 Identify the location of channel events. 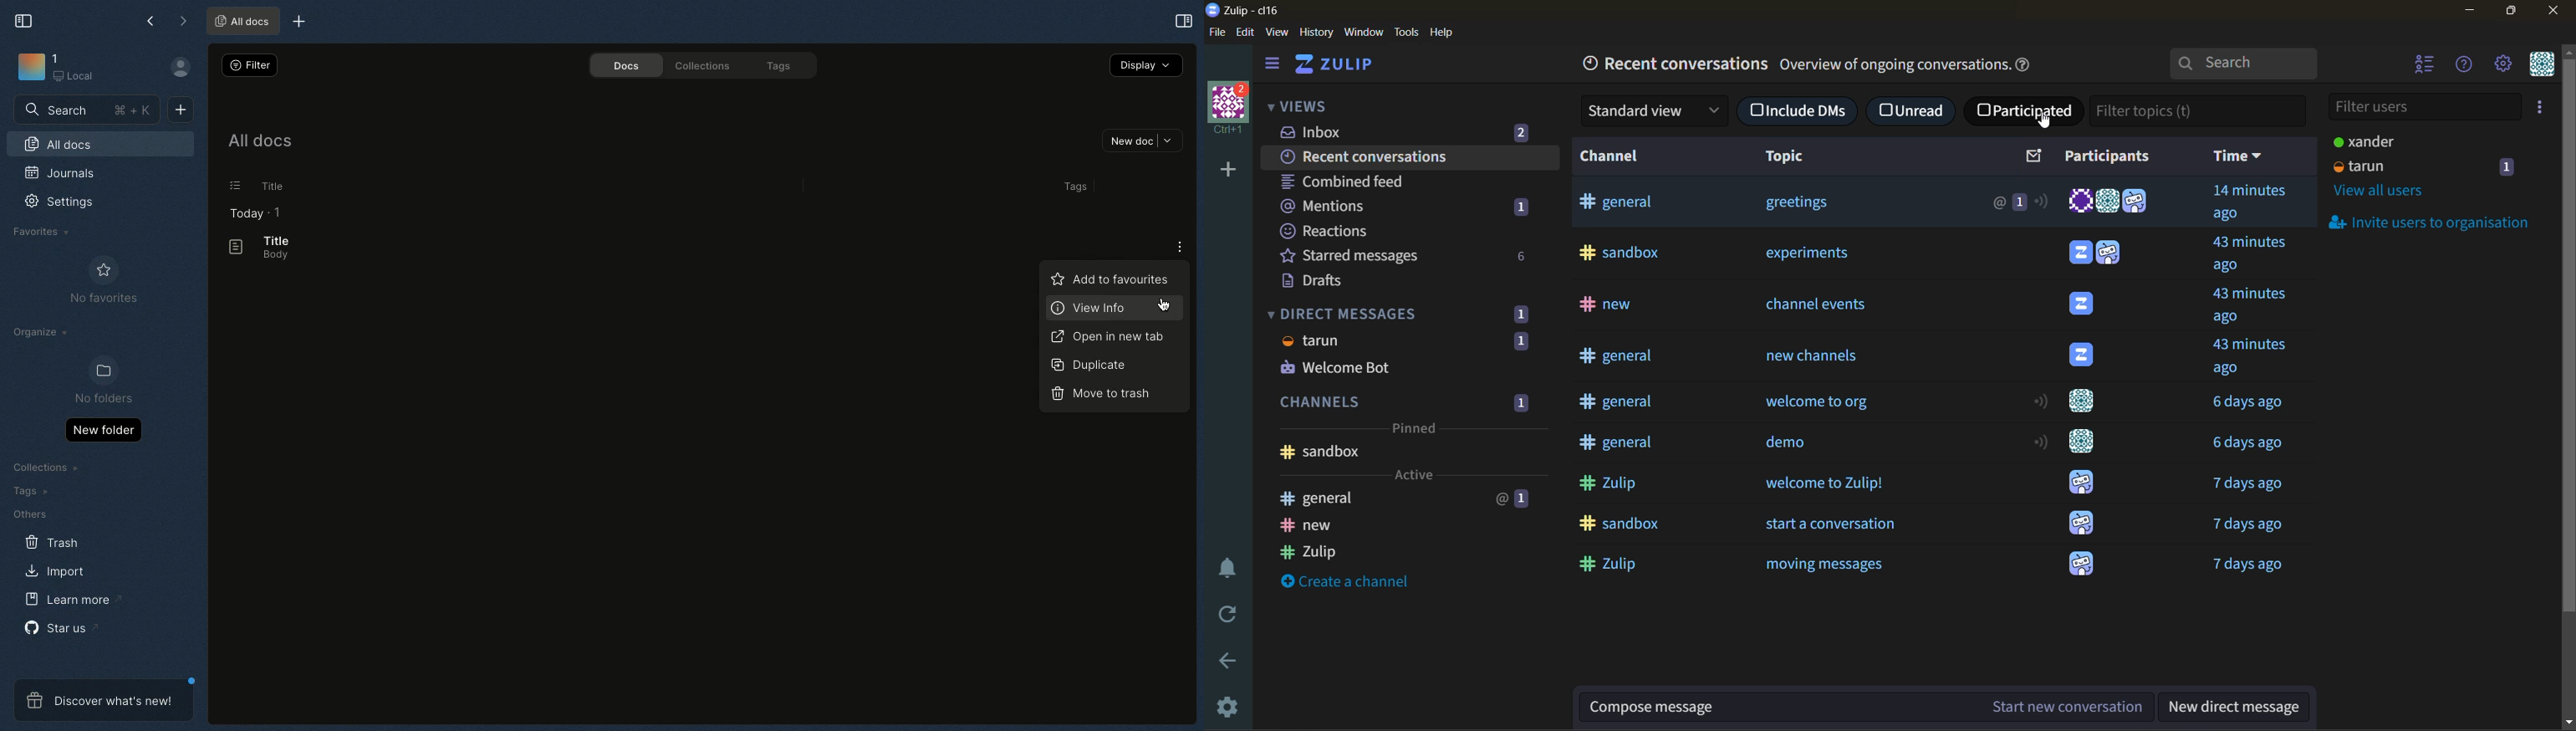
(1826, 304).